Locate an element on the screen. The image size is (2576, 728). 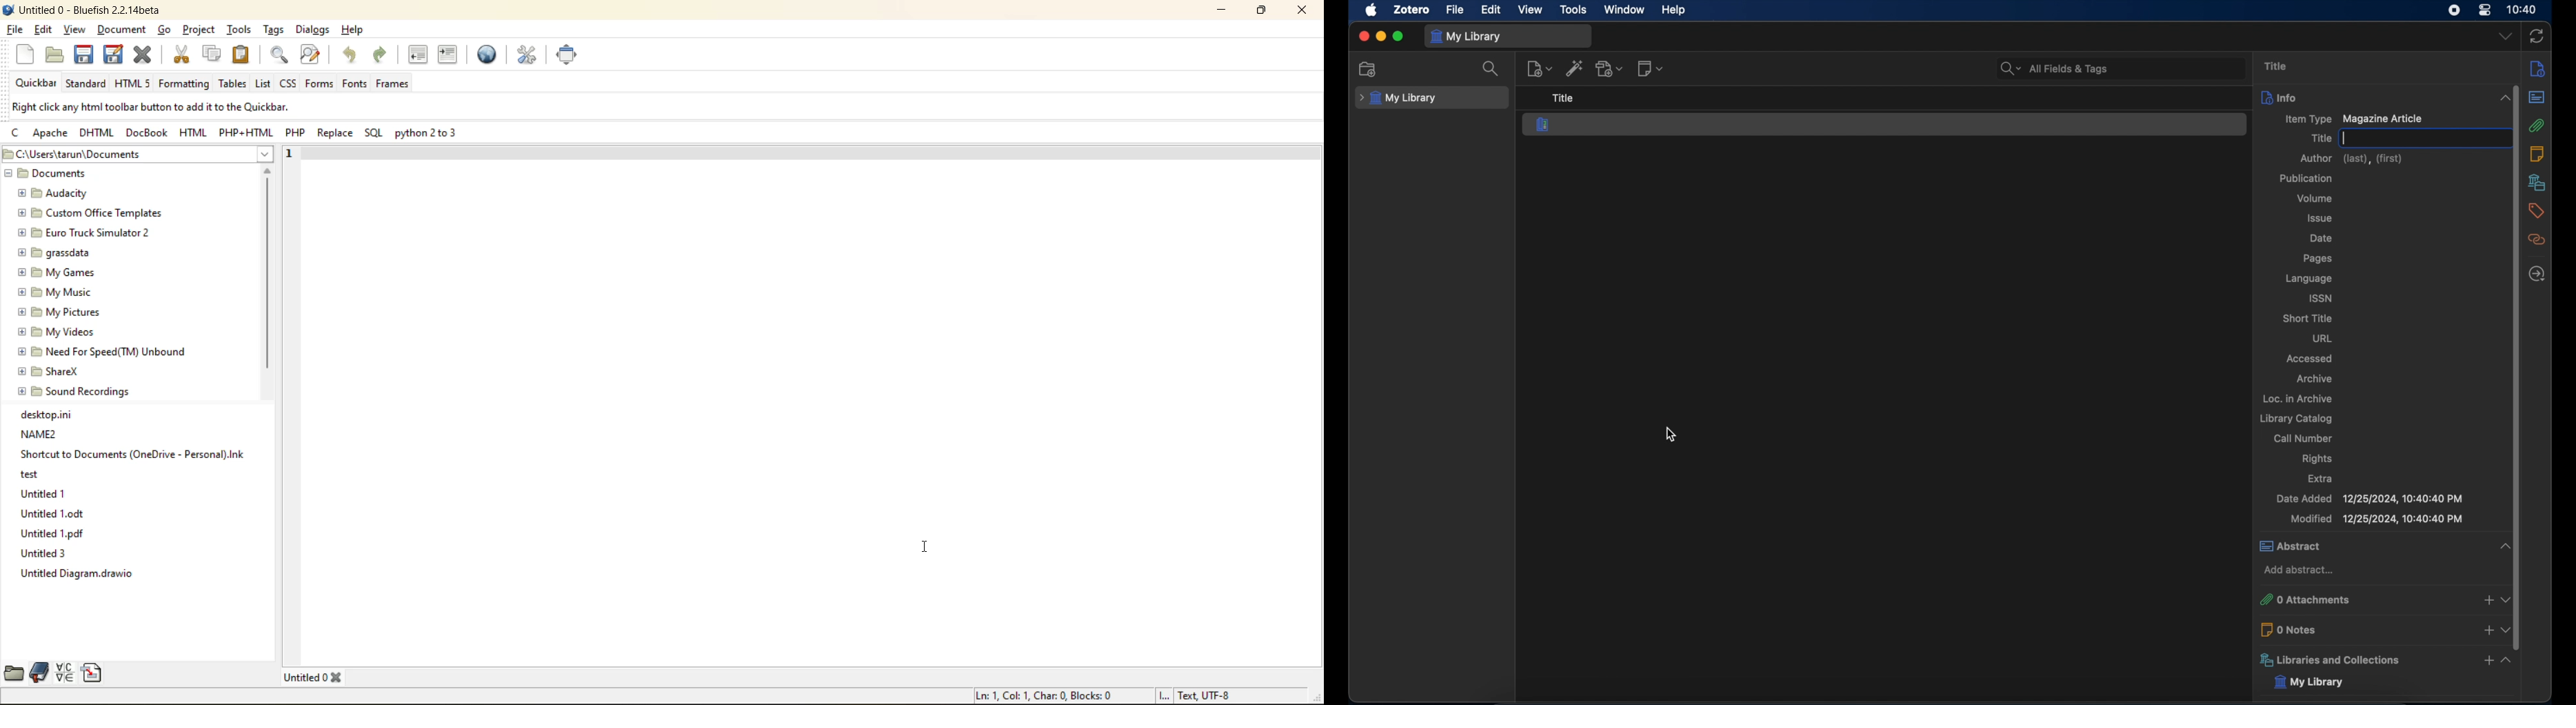
date is located at coordinates (2323, 238).